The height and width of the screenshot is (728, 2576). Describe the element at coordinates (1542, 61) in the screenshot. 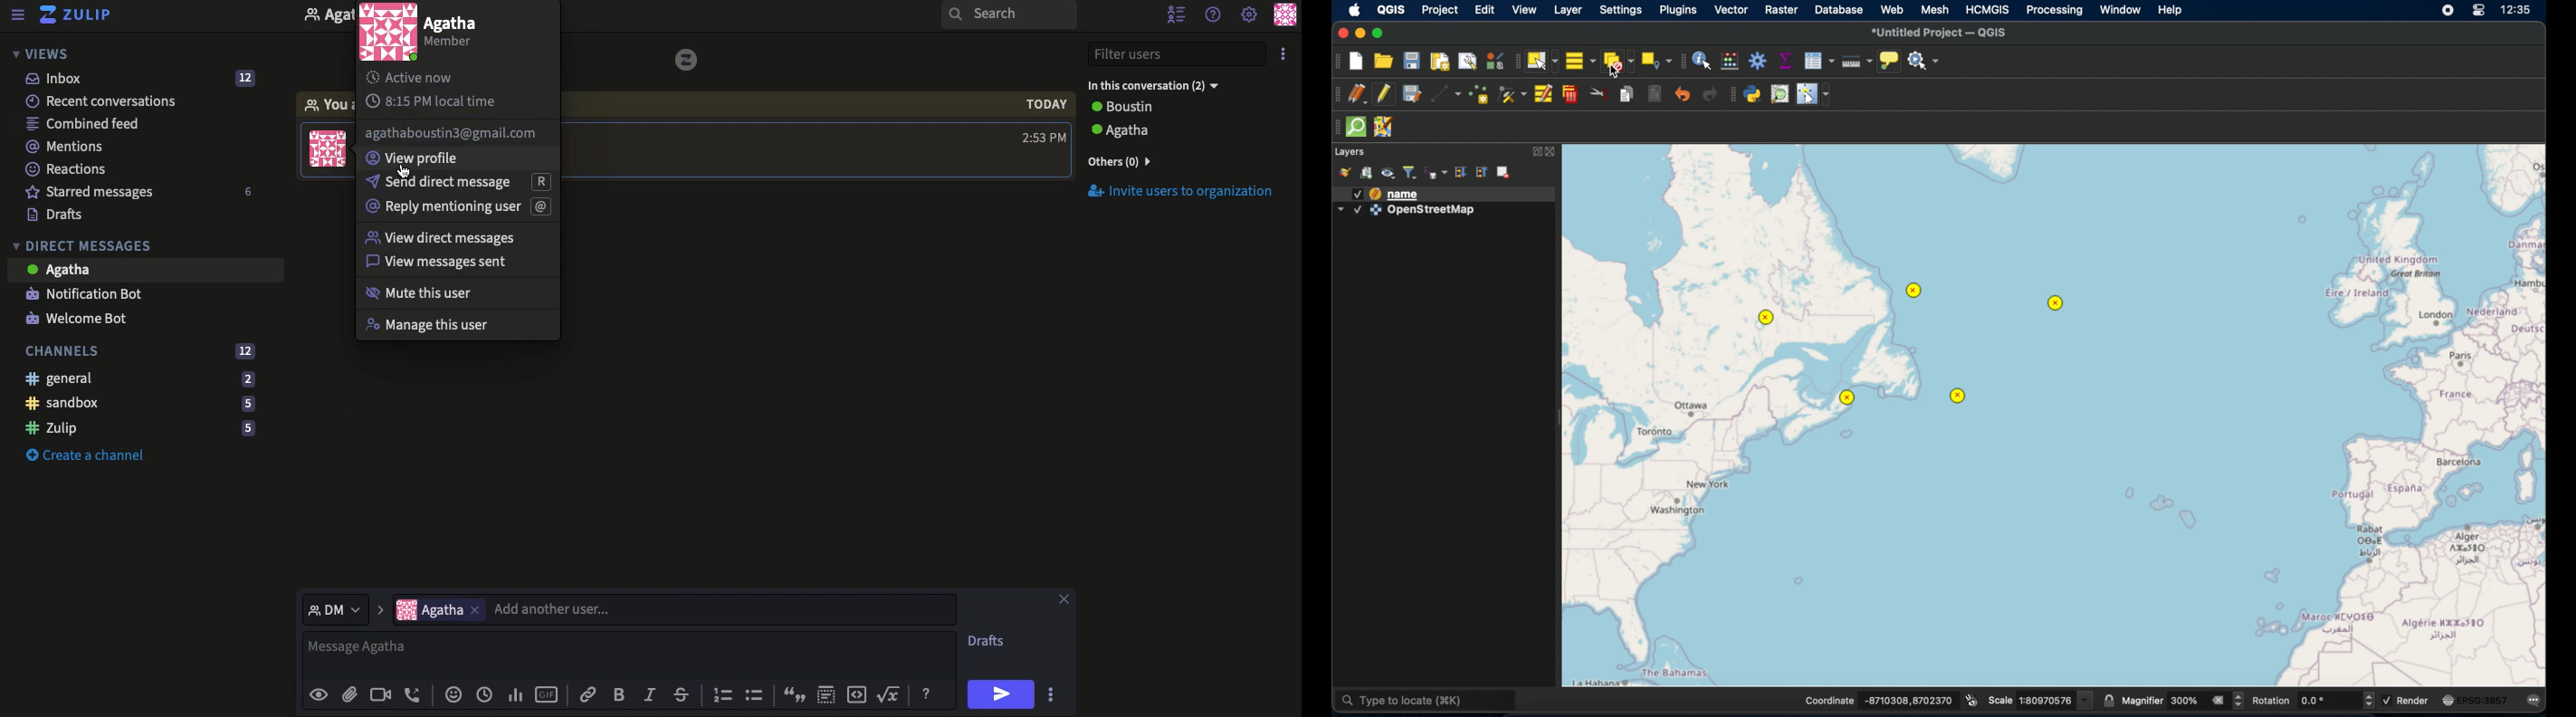

I see `select features by area or single click` at that location.